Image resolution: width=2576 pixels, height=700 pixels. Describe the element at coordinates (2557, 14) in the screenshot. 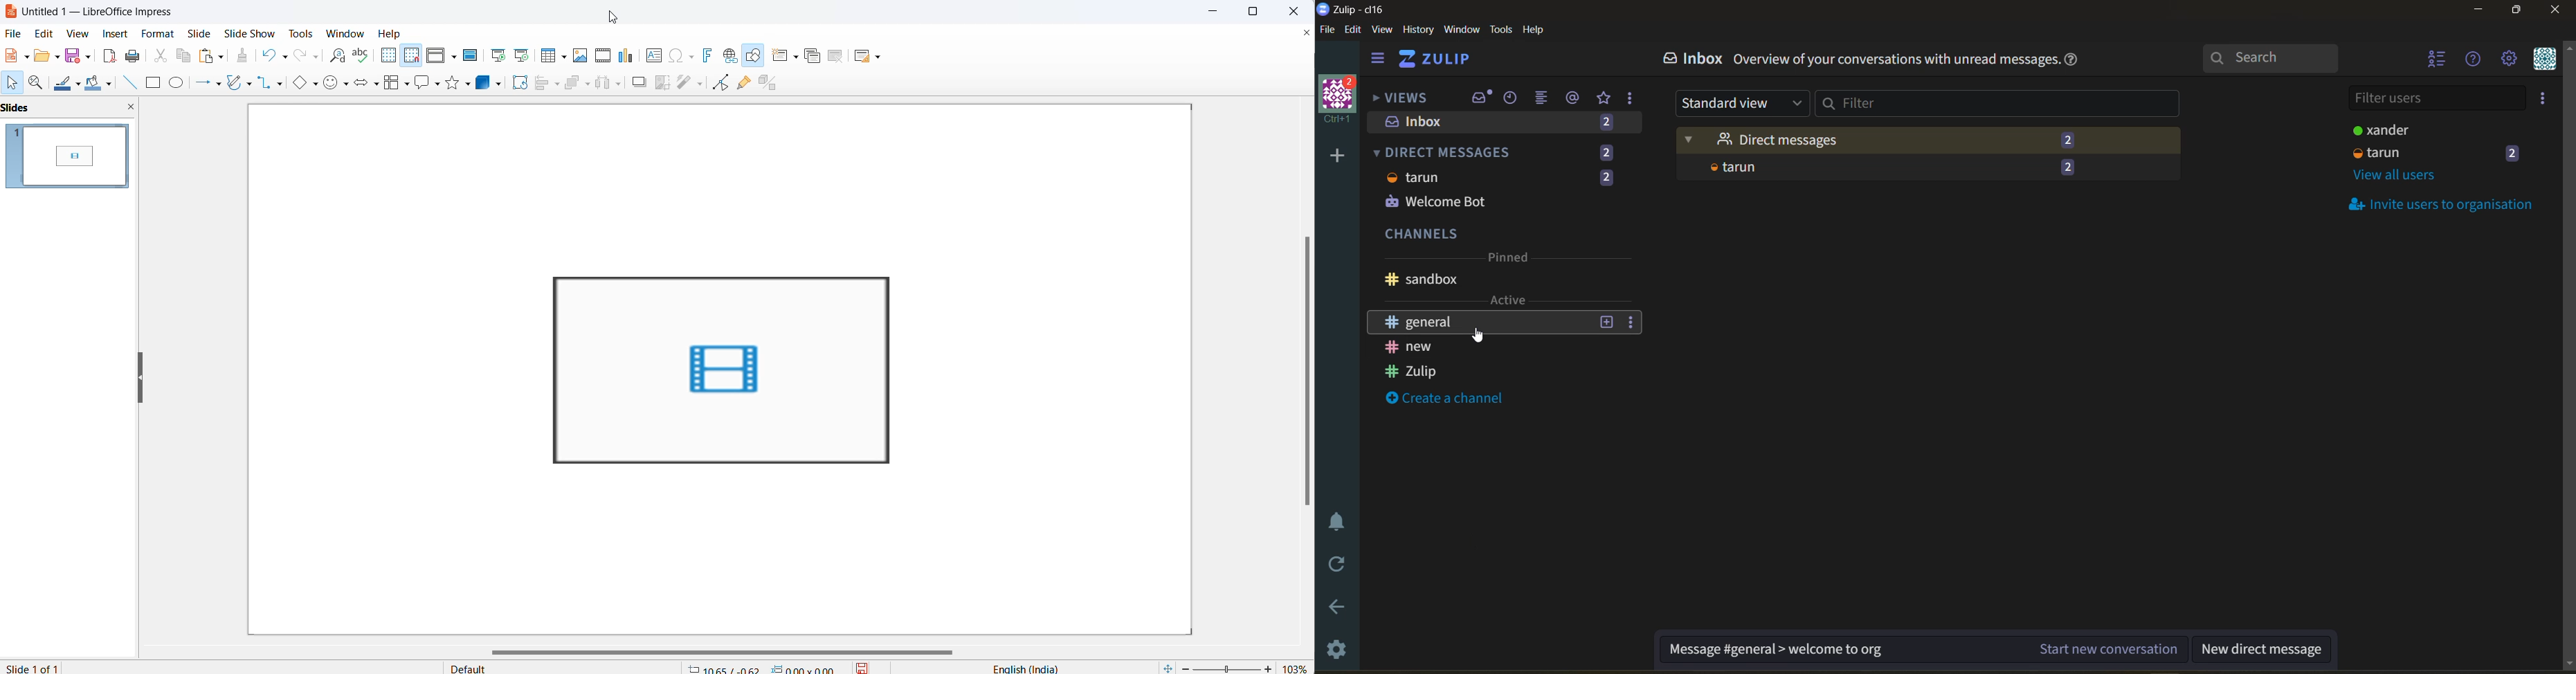

I see `close` at that location.